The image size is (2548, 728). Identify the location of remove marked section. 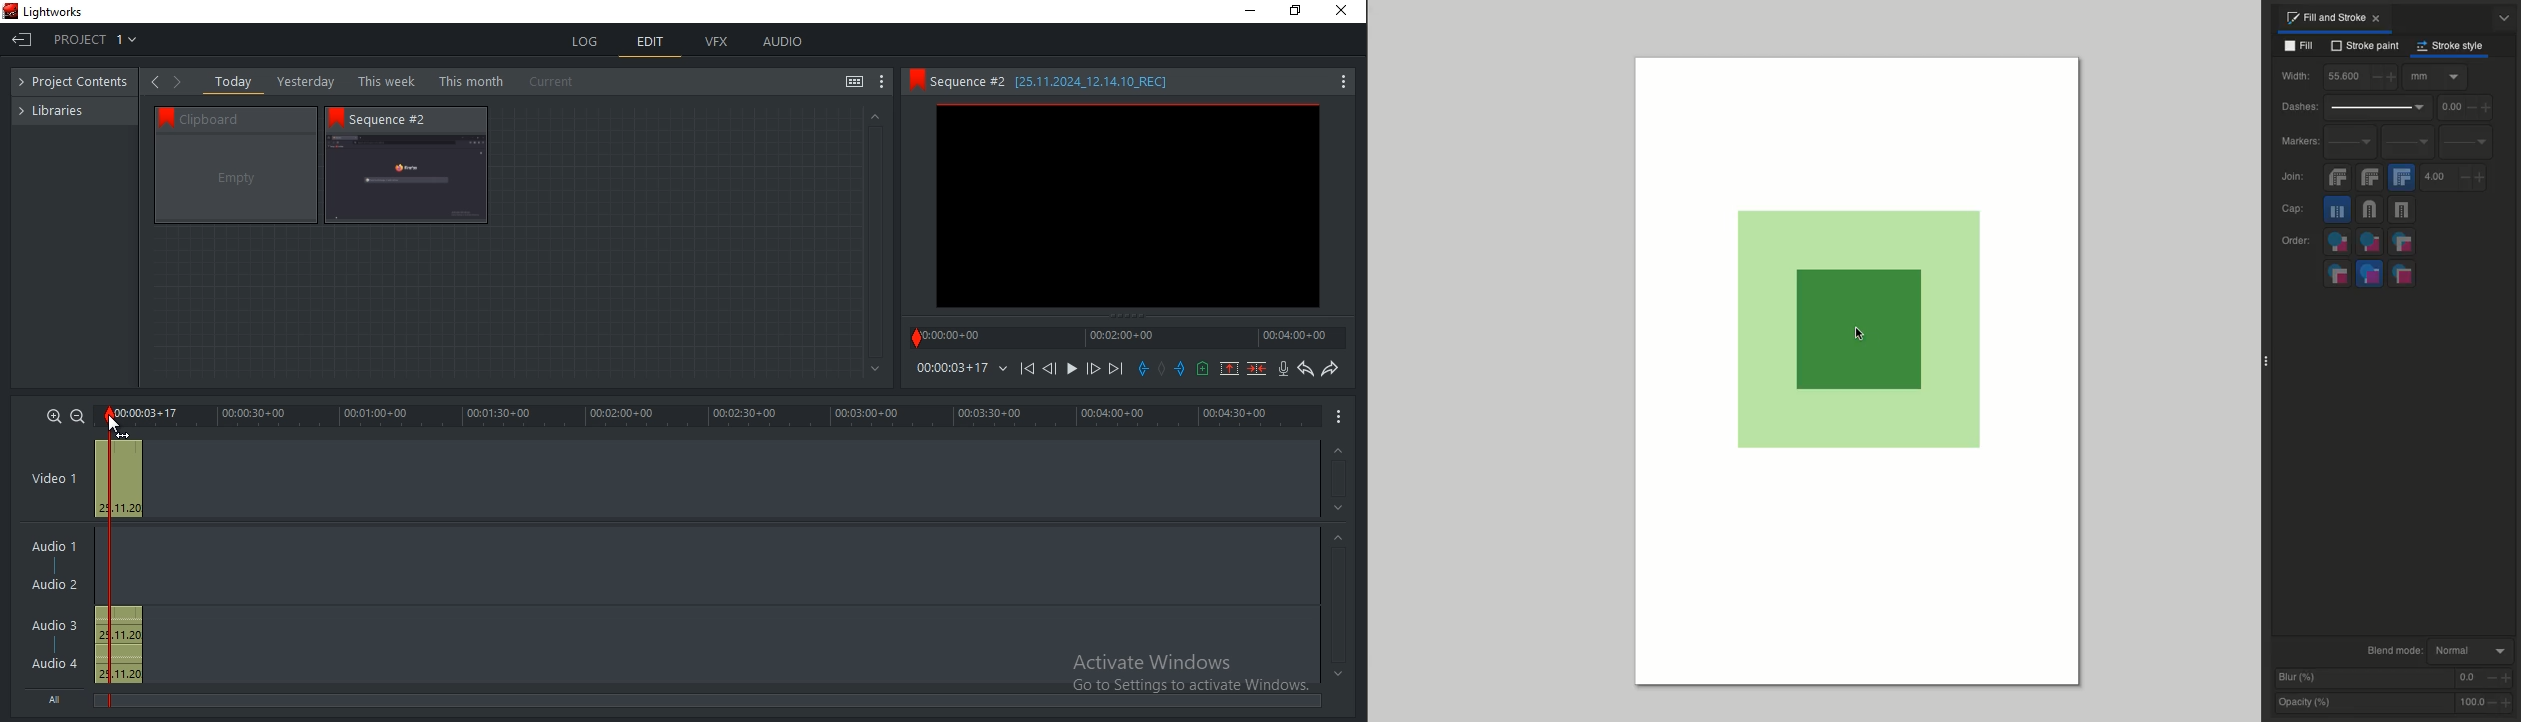
(1229, 367).